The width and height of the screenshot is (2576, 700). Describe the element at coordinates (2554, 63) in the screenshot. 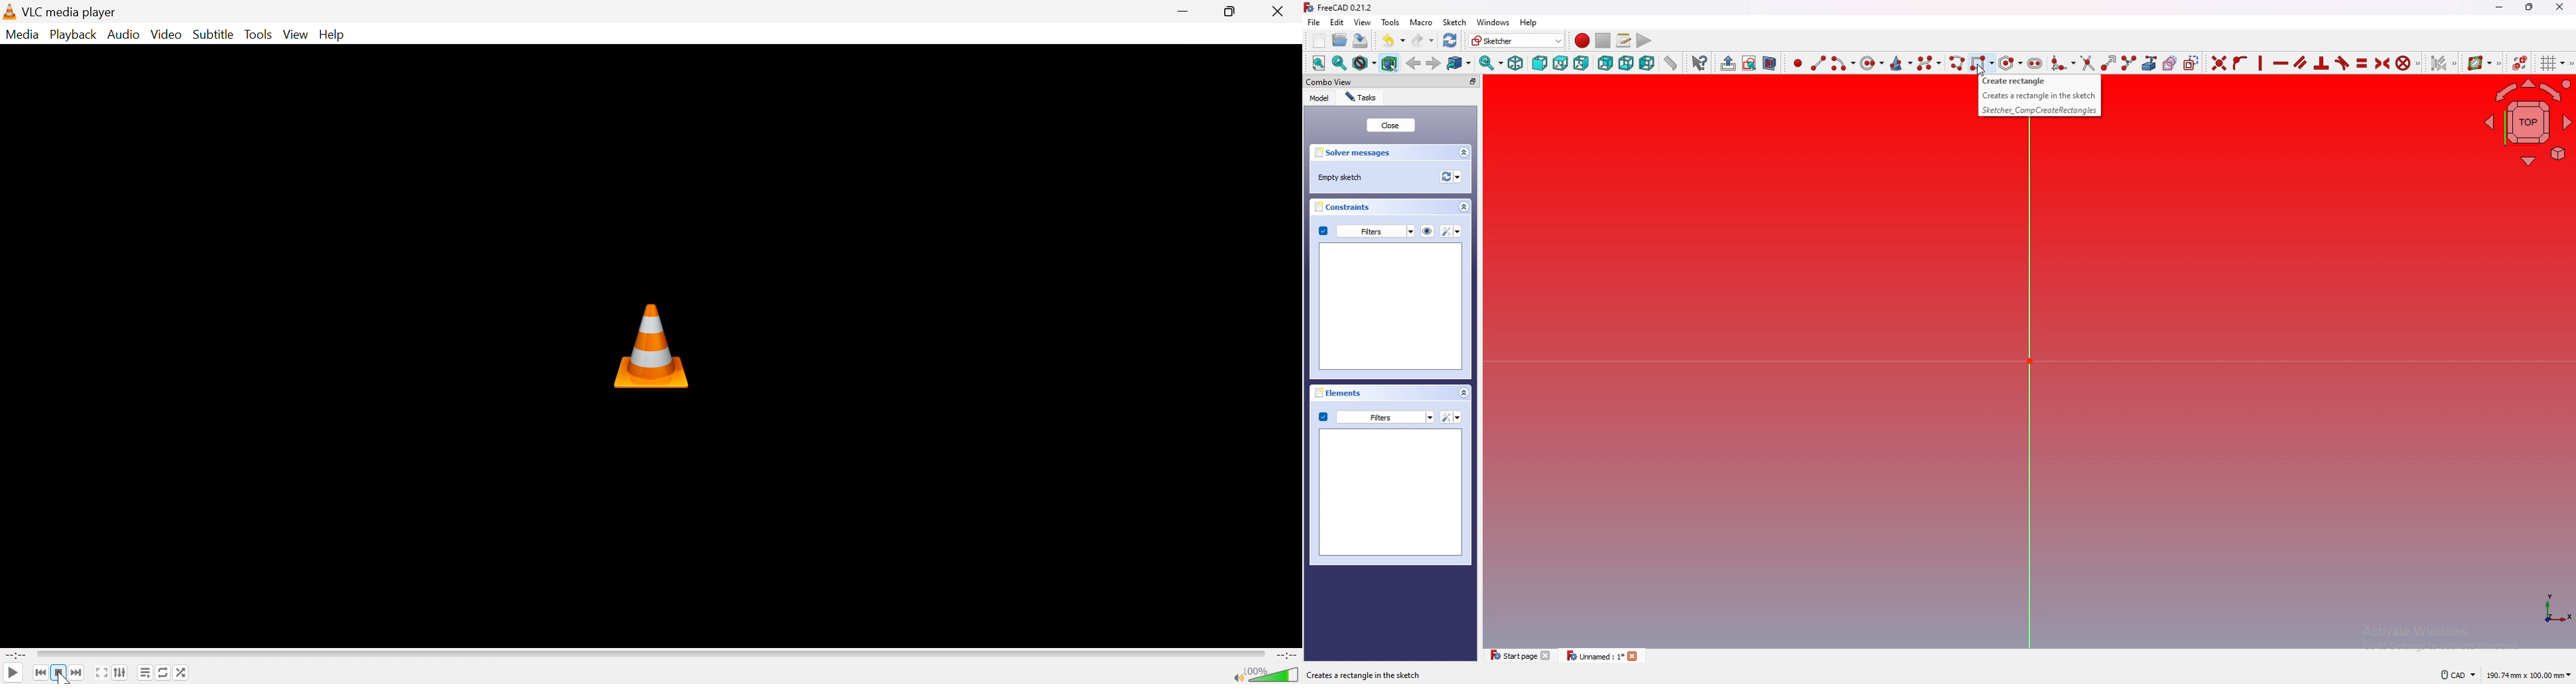

I see `toggle grid` at that location.